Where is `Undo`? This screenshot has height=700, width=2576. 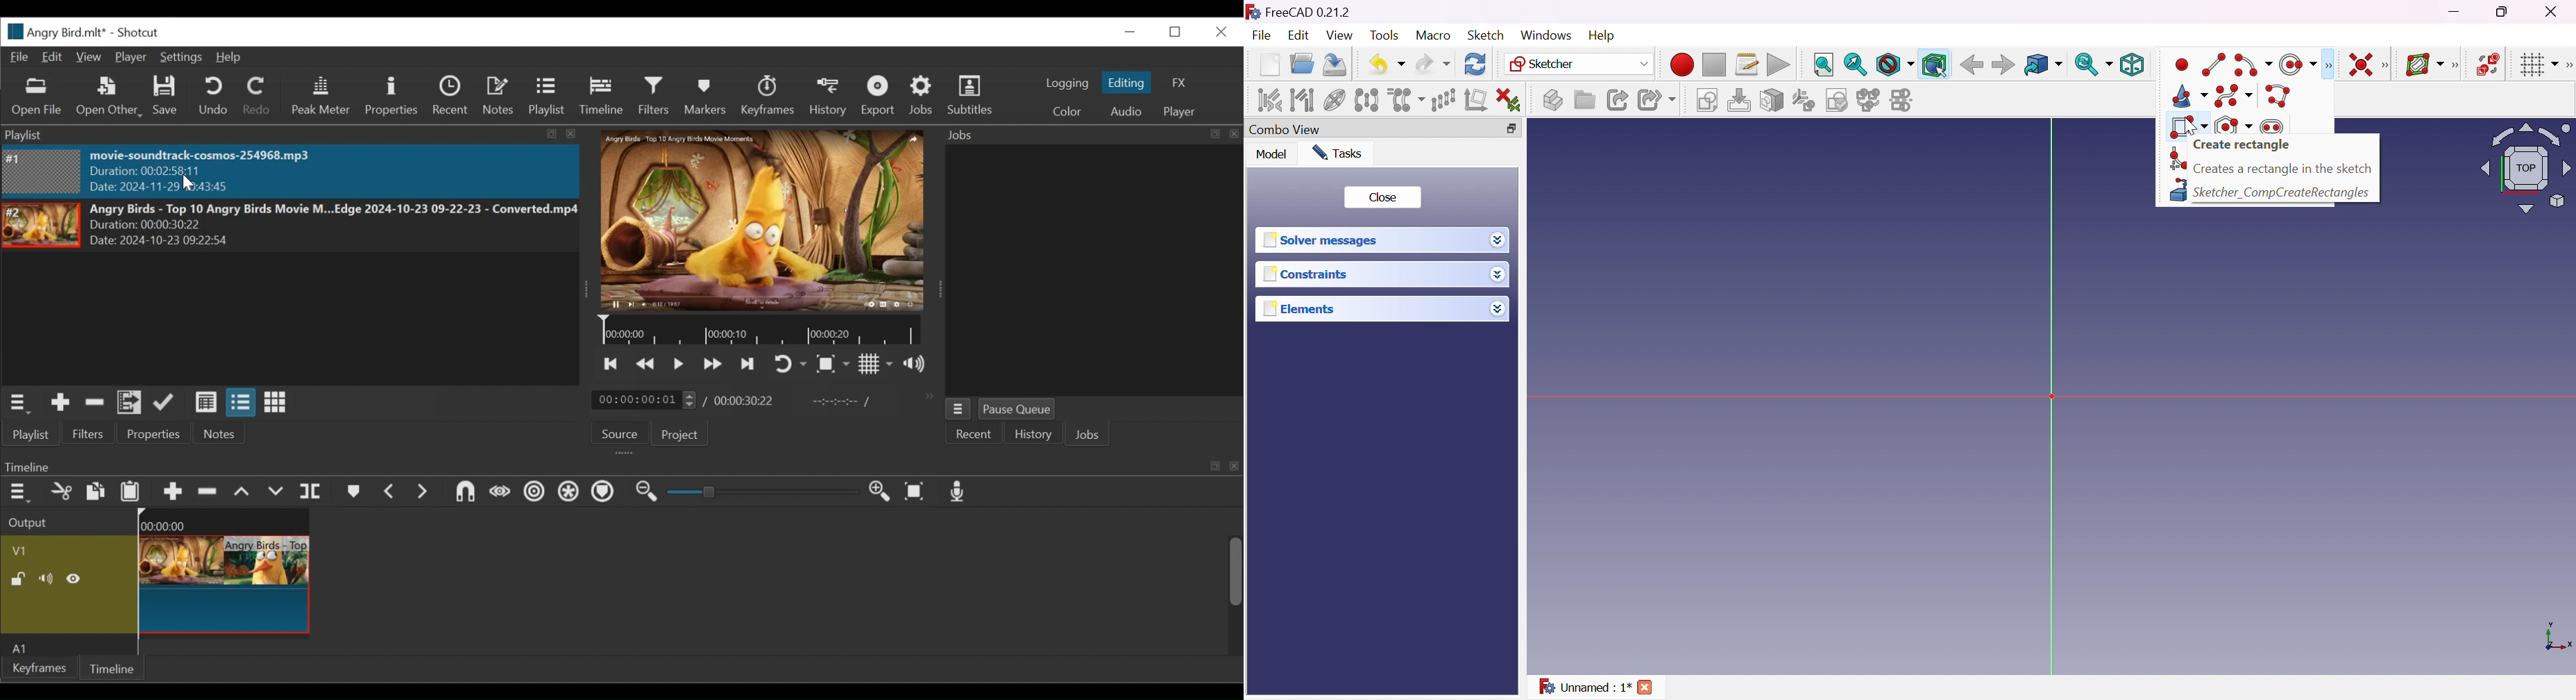
Undo is located at coordinates (1387, 67).